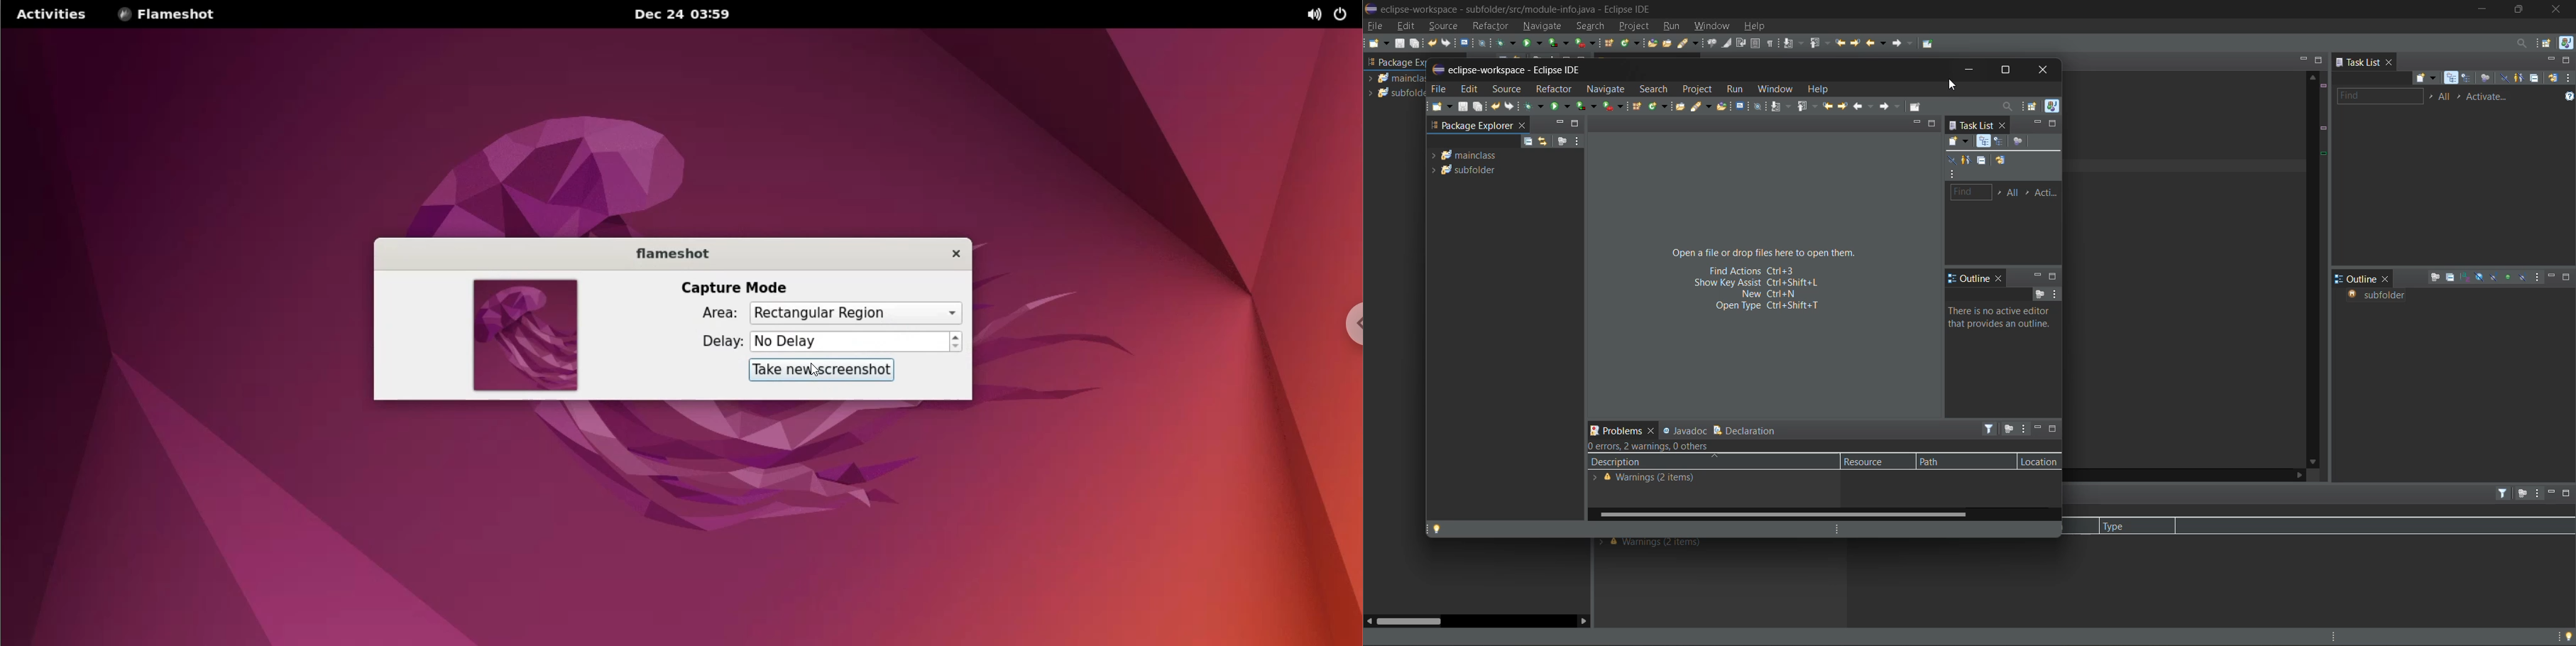 This screenshot has width=2576, height=672. What do you see at coordinates (2539, 494) in the screenshot?
I see `view menu` at bounding box center [2539, 494].